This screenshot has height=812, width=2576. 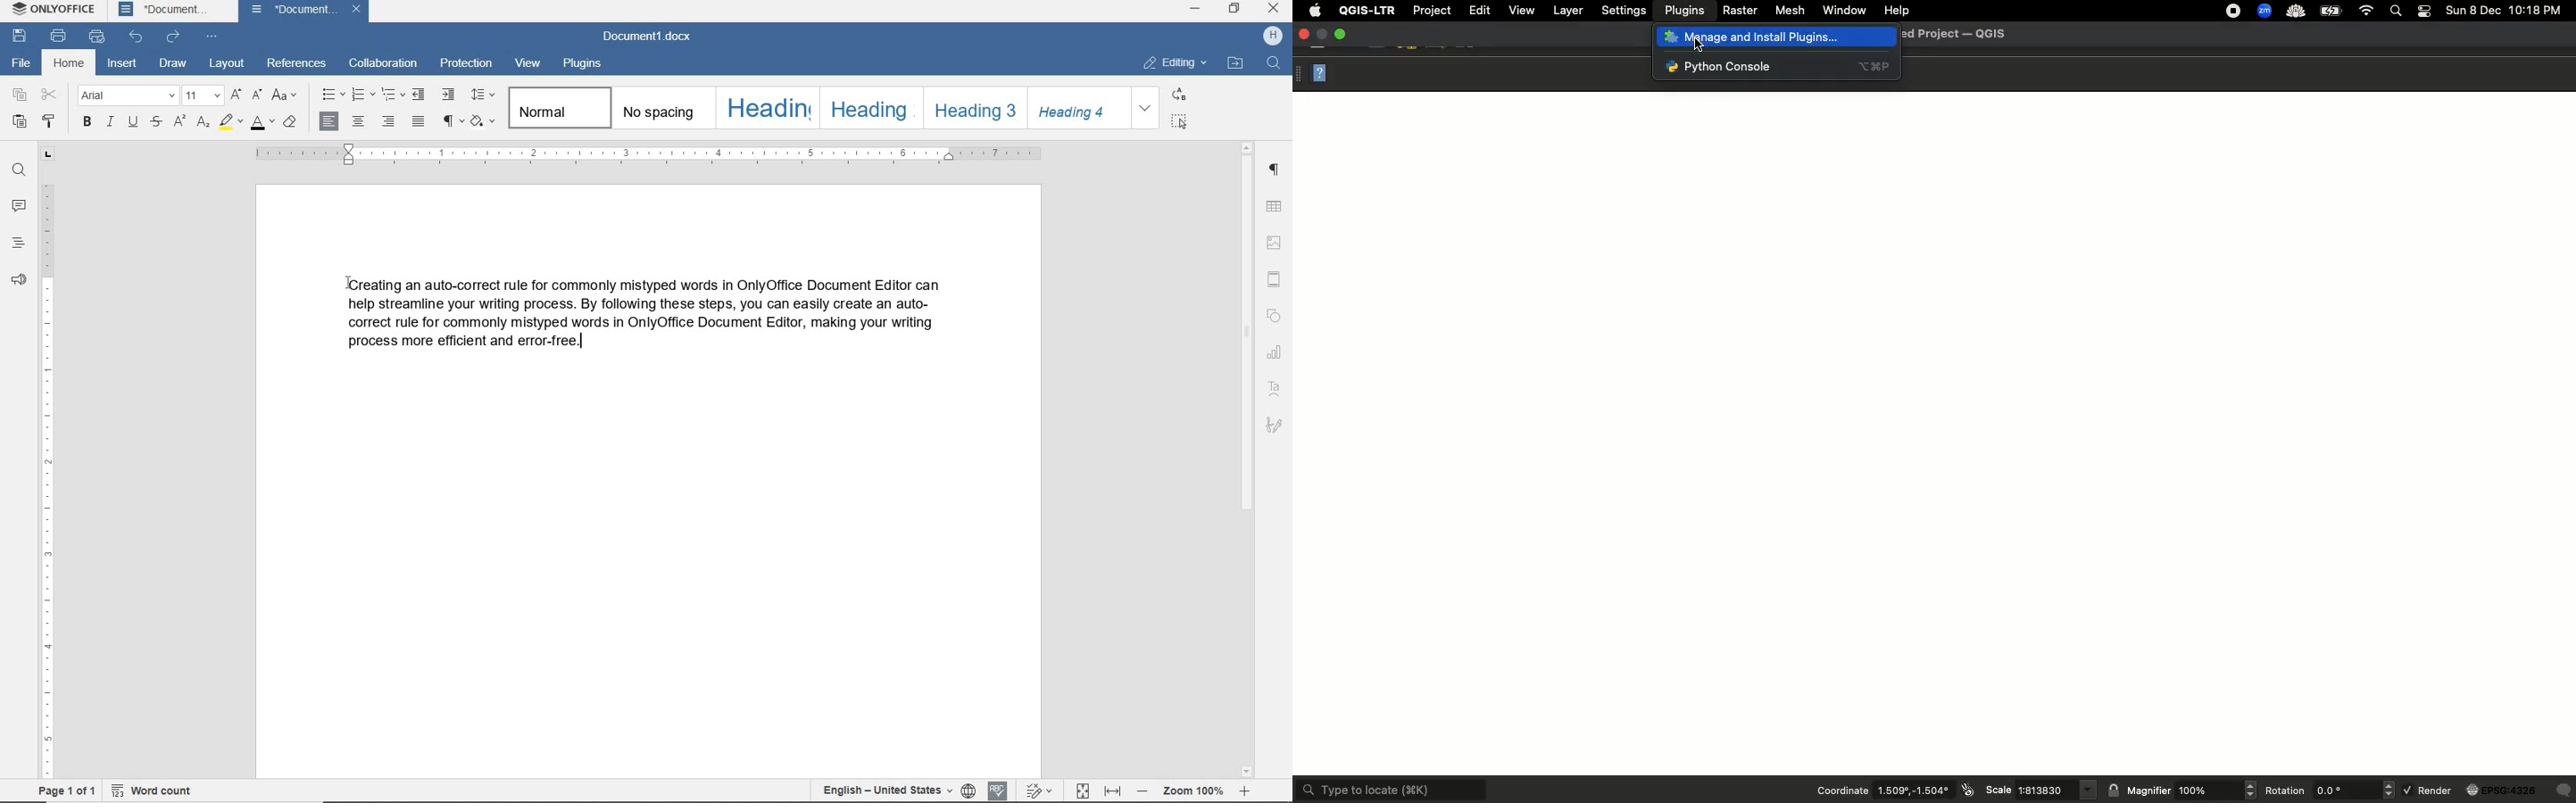 What do you see at coordinates (232, 123) in the screenshot?
I see `highlight color` at bounding box center [232, 123].